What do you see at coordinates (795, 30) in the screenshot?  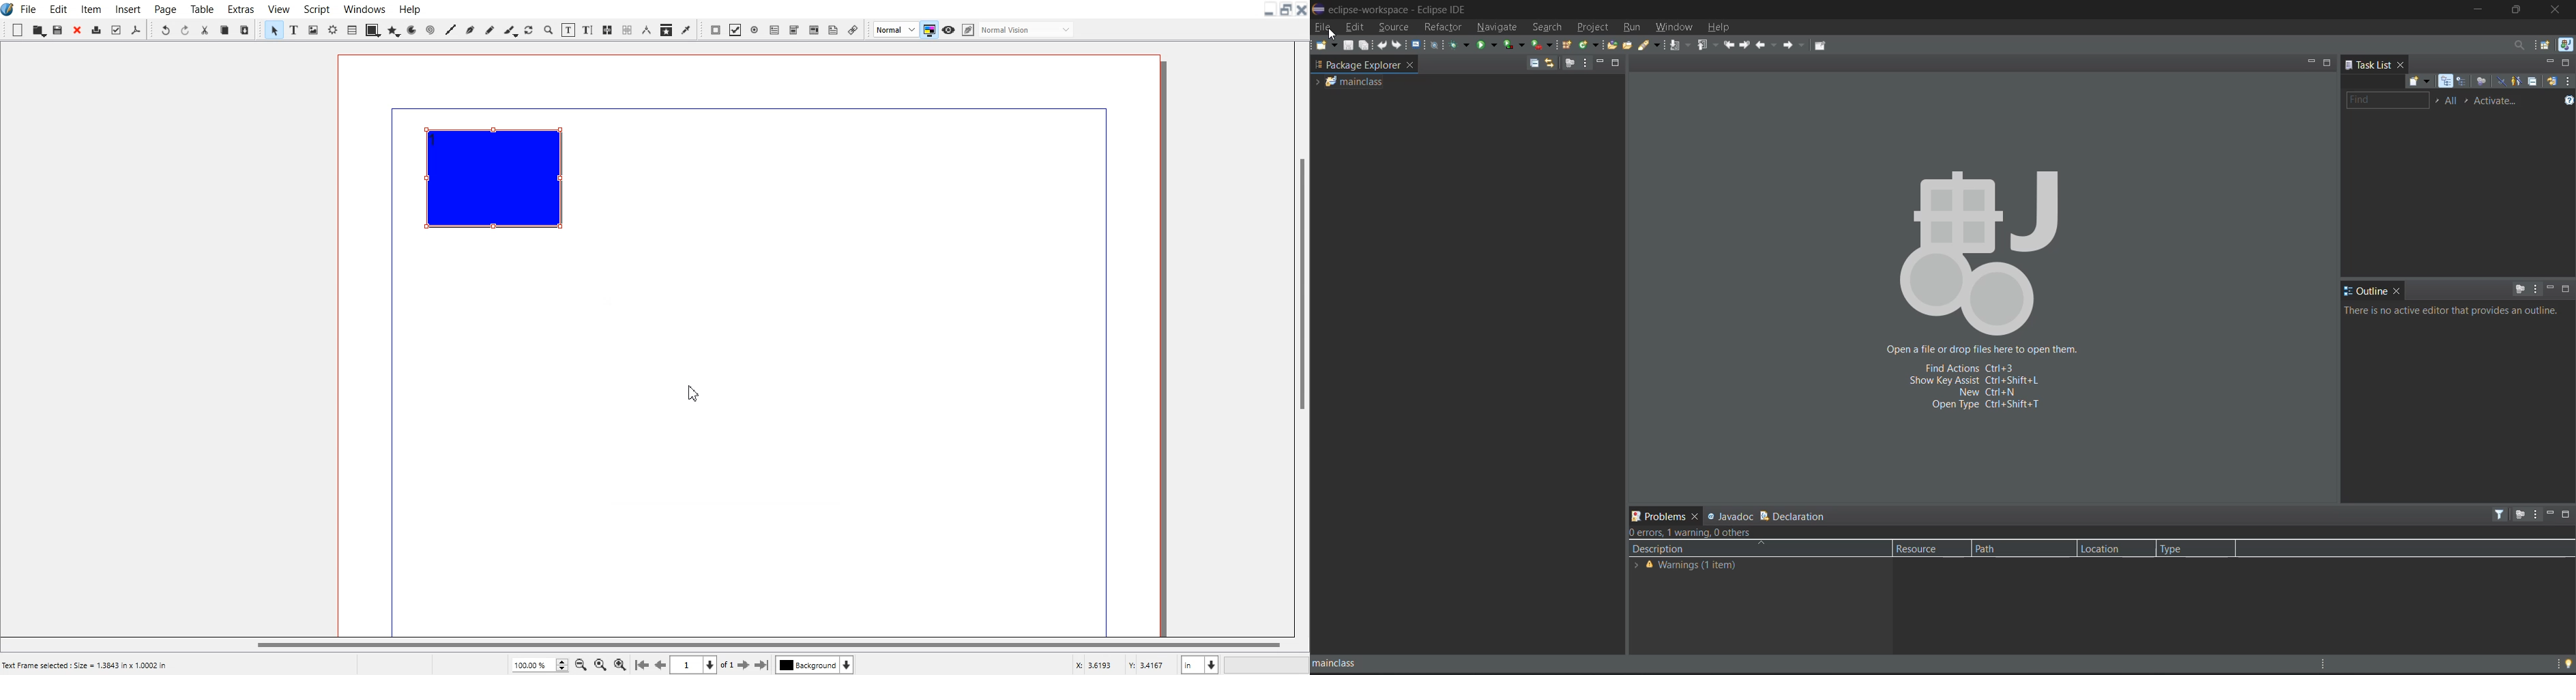 I see `PDF Combo Box` at bounding box center [795, 30].